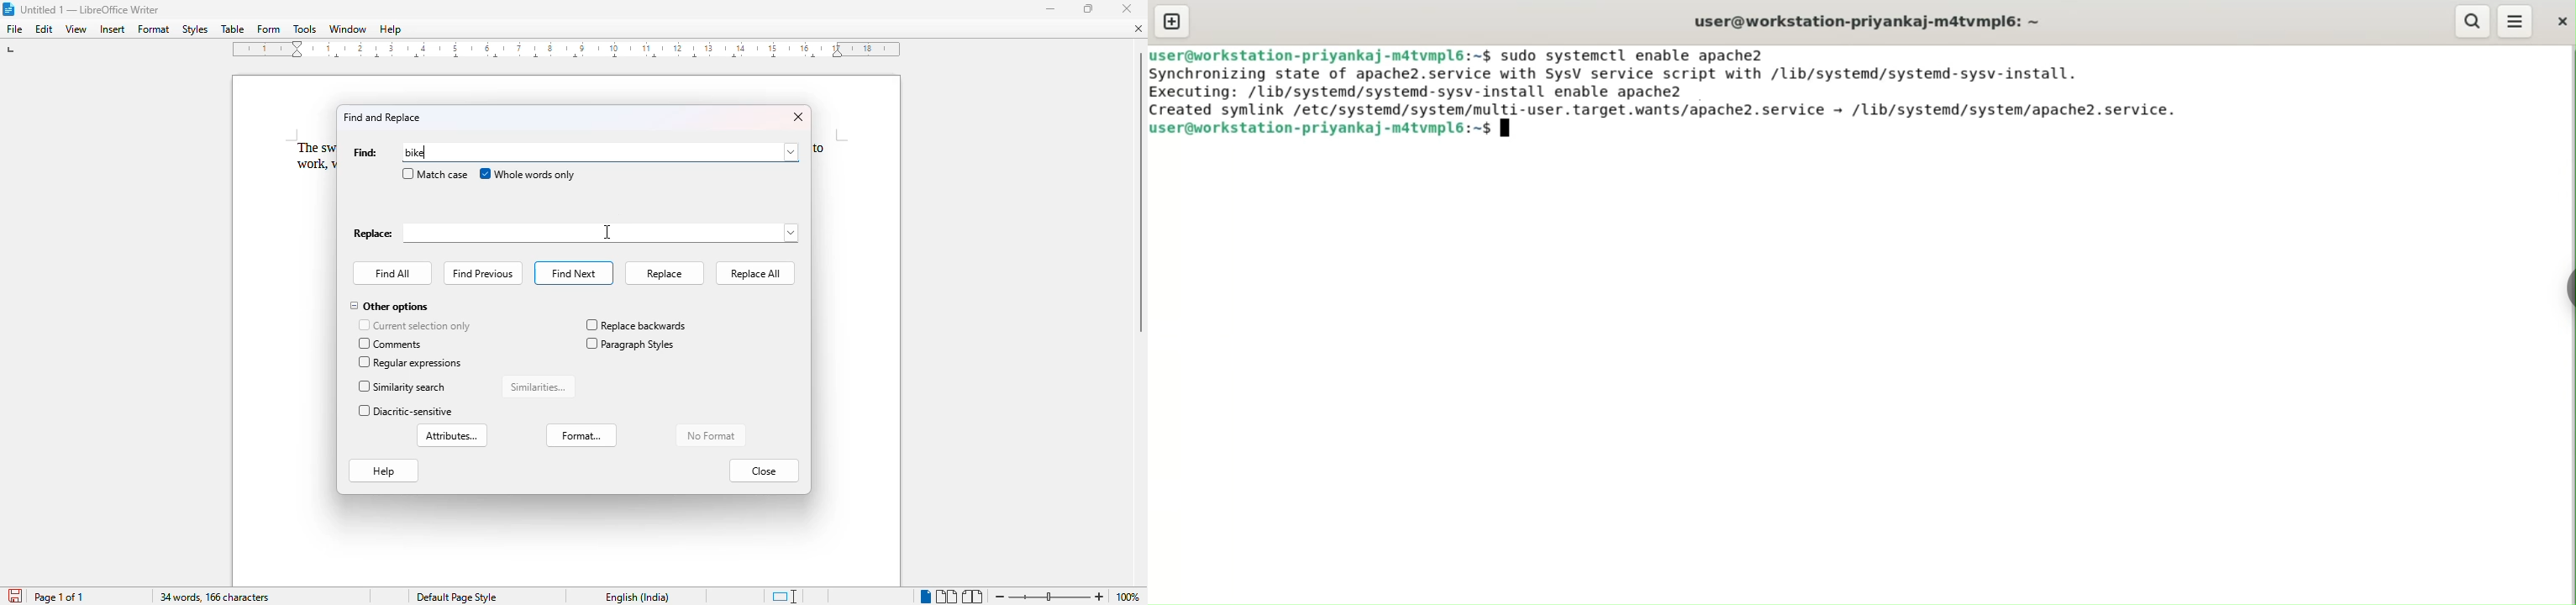 The height and width of the screenshot is (616, 2576). What do you see at coordinates (664, 273) in the screenshot?
I see `replace` at bounding box center [664, 273].